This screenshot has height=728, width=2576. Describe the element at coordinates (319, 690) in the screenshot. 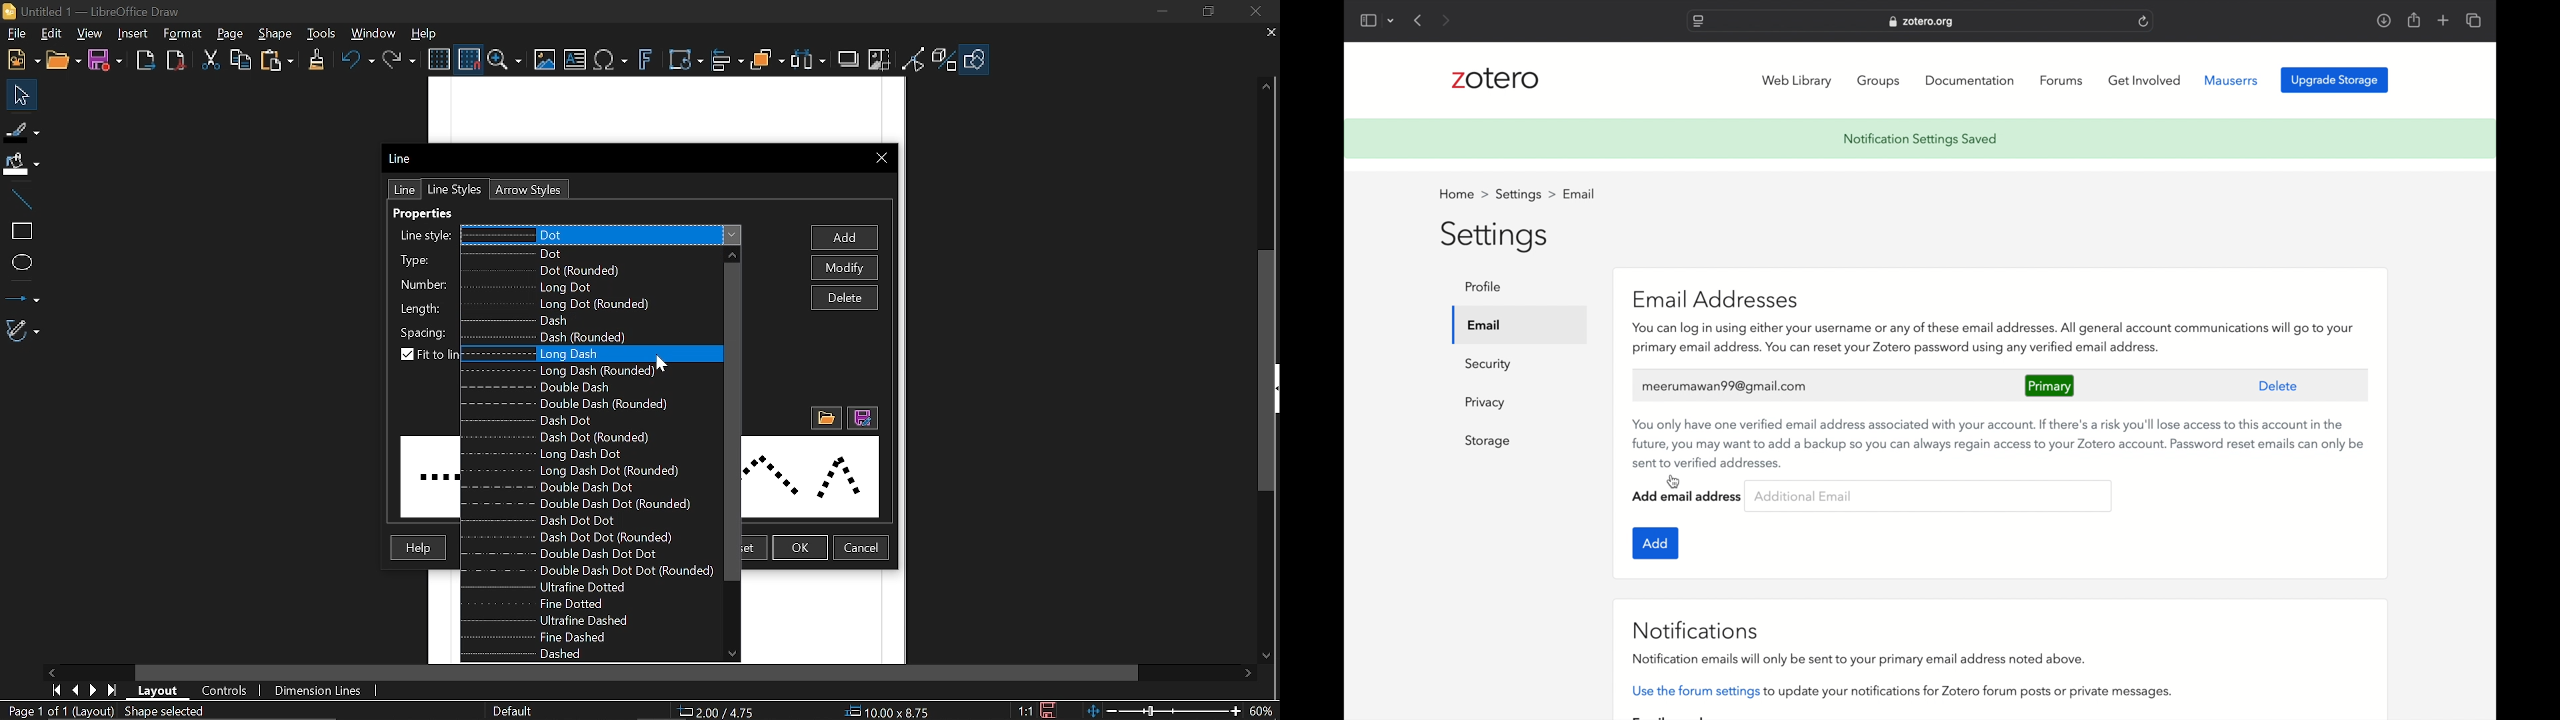

I see `Dimension lines` at that location.